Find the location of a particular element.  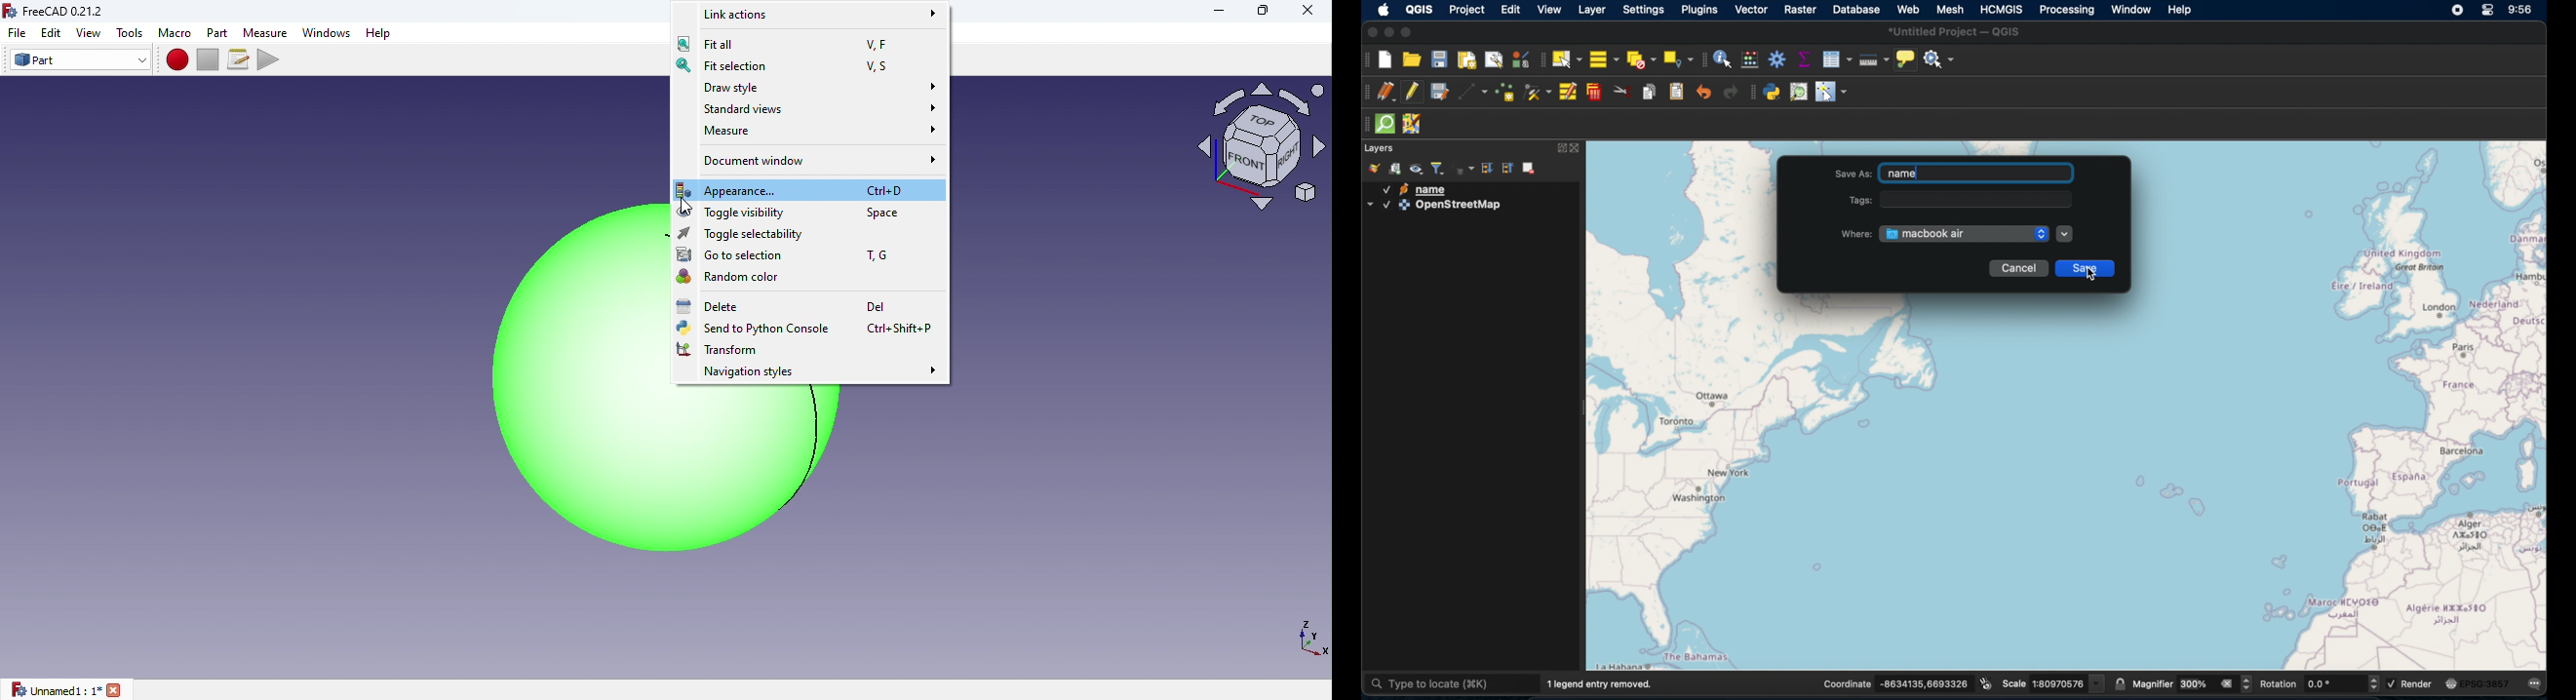

new print layout is located at coordinates (1466, 60).